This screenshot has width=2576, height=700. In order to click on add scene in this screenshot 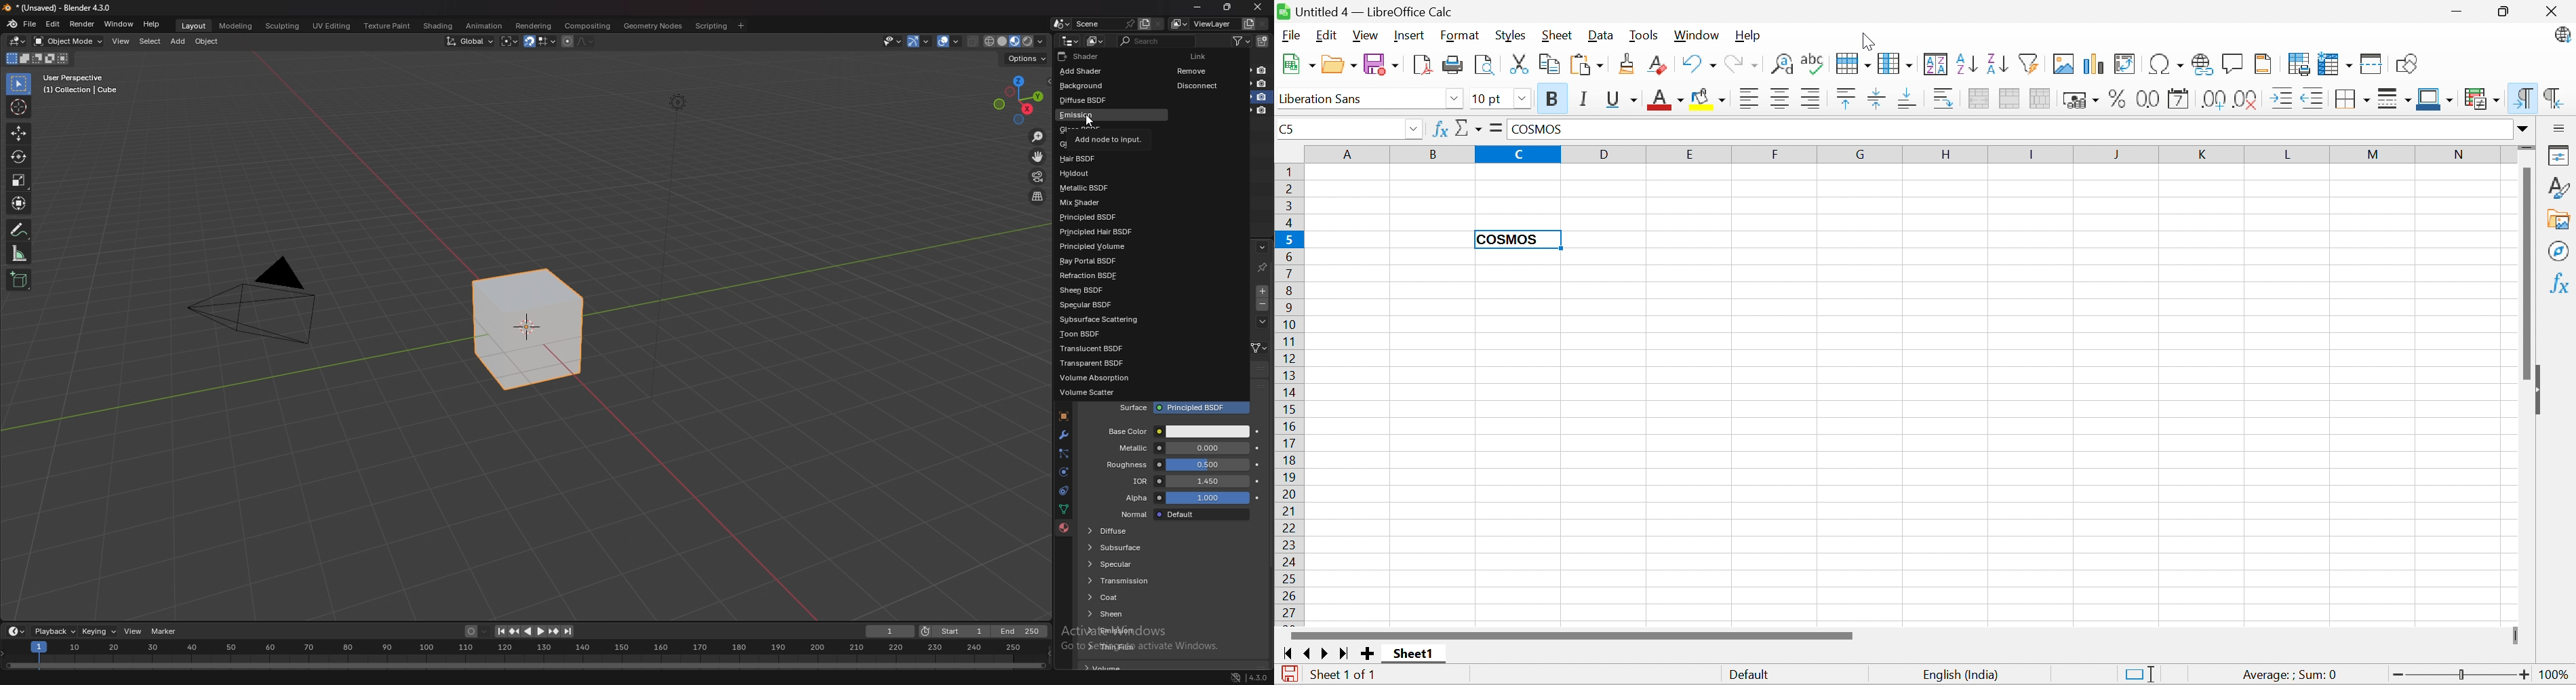, I will do `click(1143, 23)`.